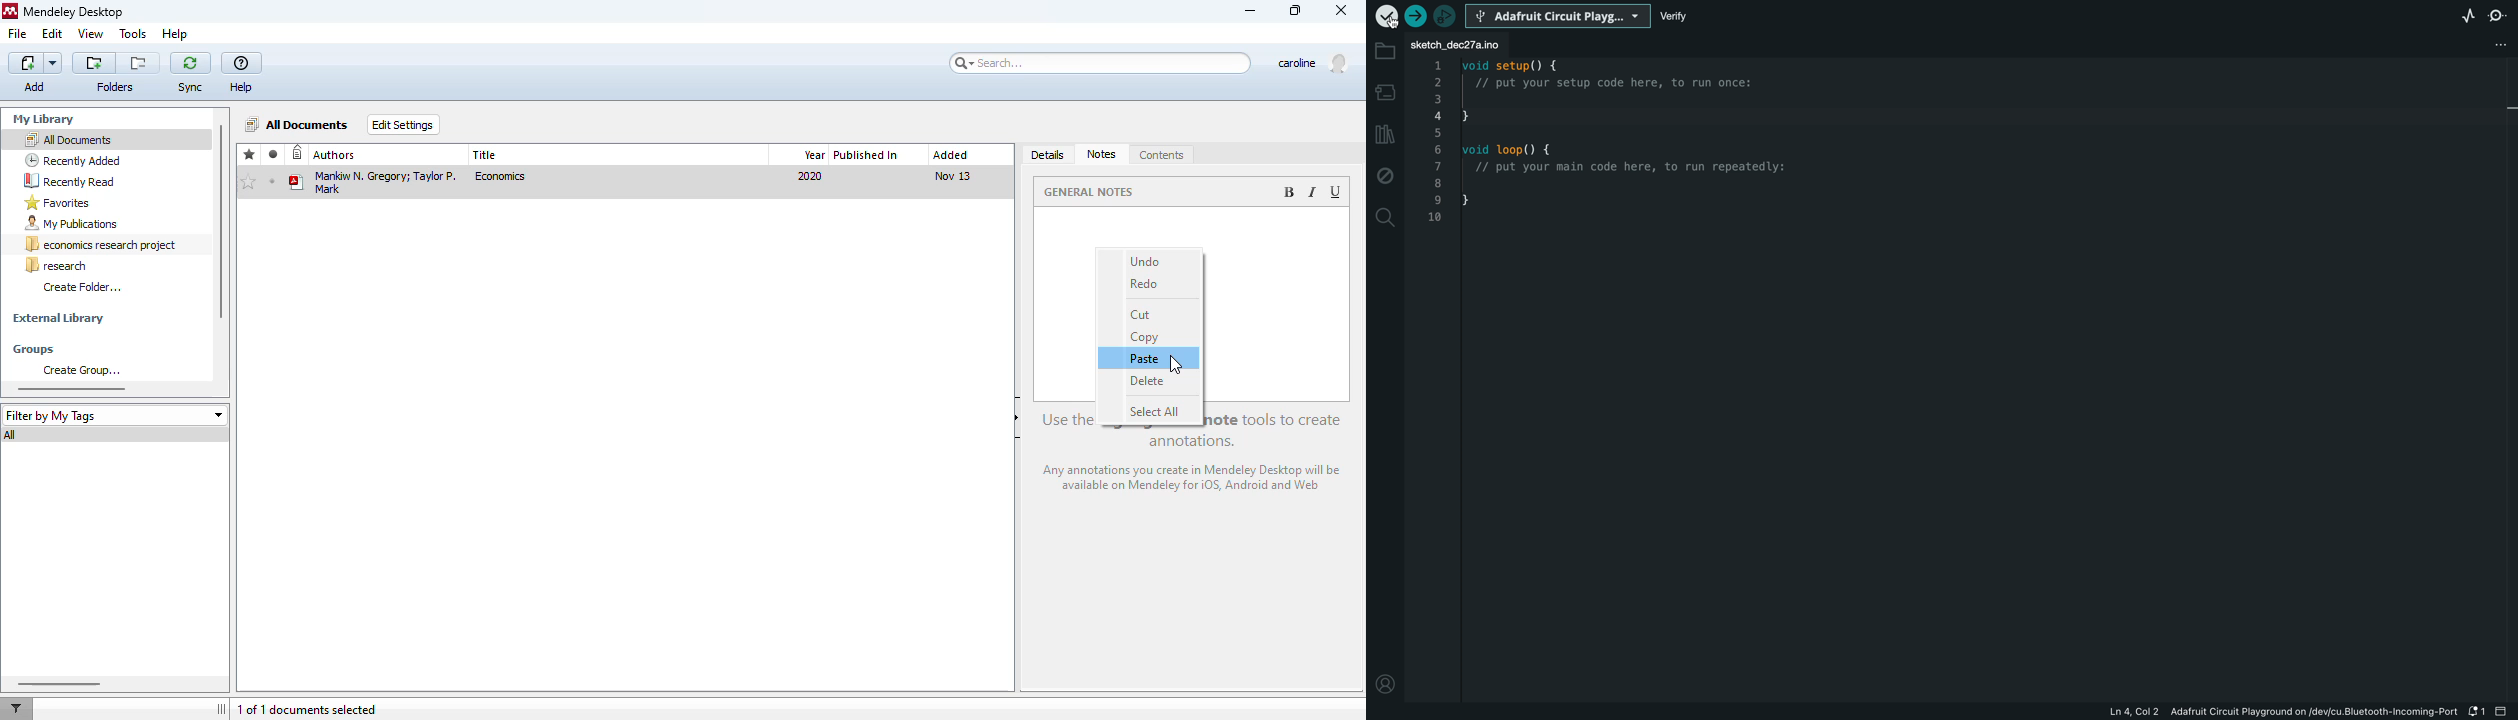 The width and height of the screenshot is (2520, 728). I want to click on economics, so click(502, 176).